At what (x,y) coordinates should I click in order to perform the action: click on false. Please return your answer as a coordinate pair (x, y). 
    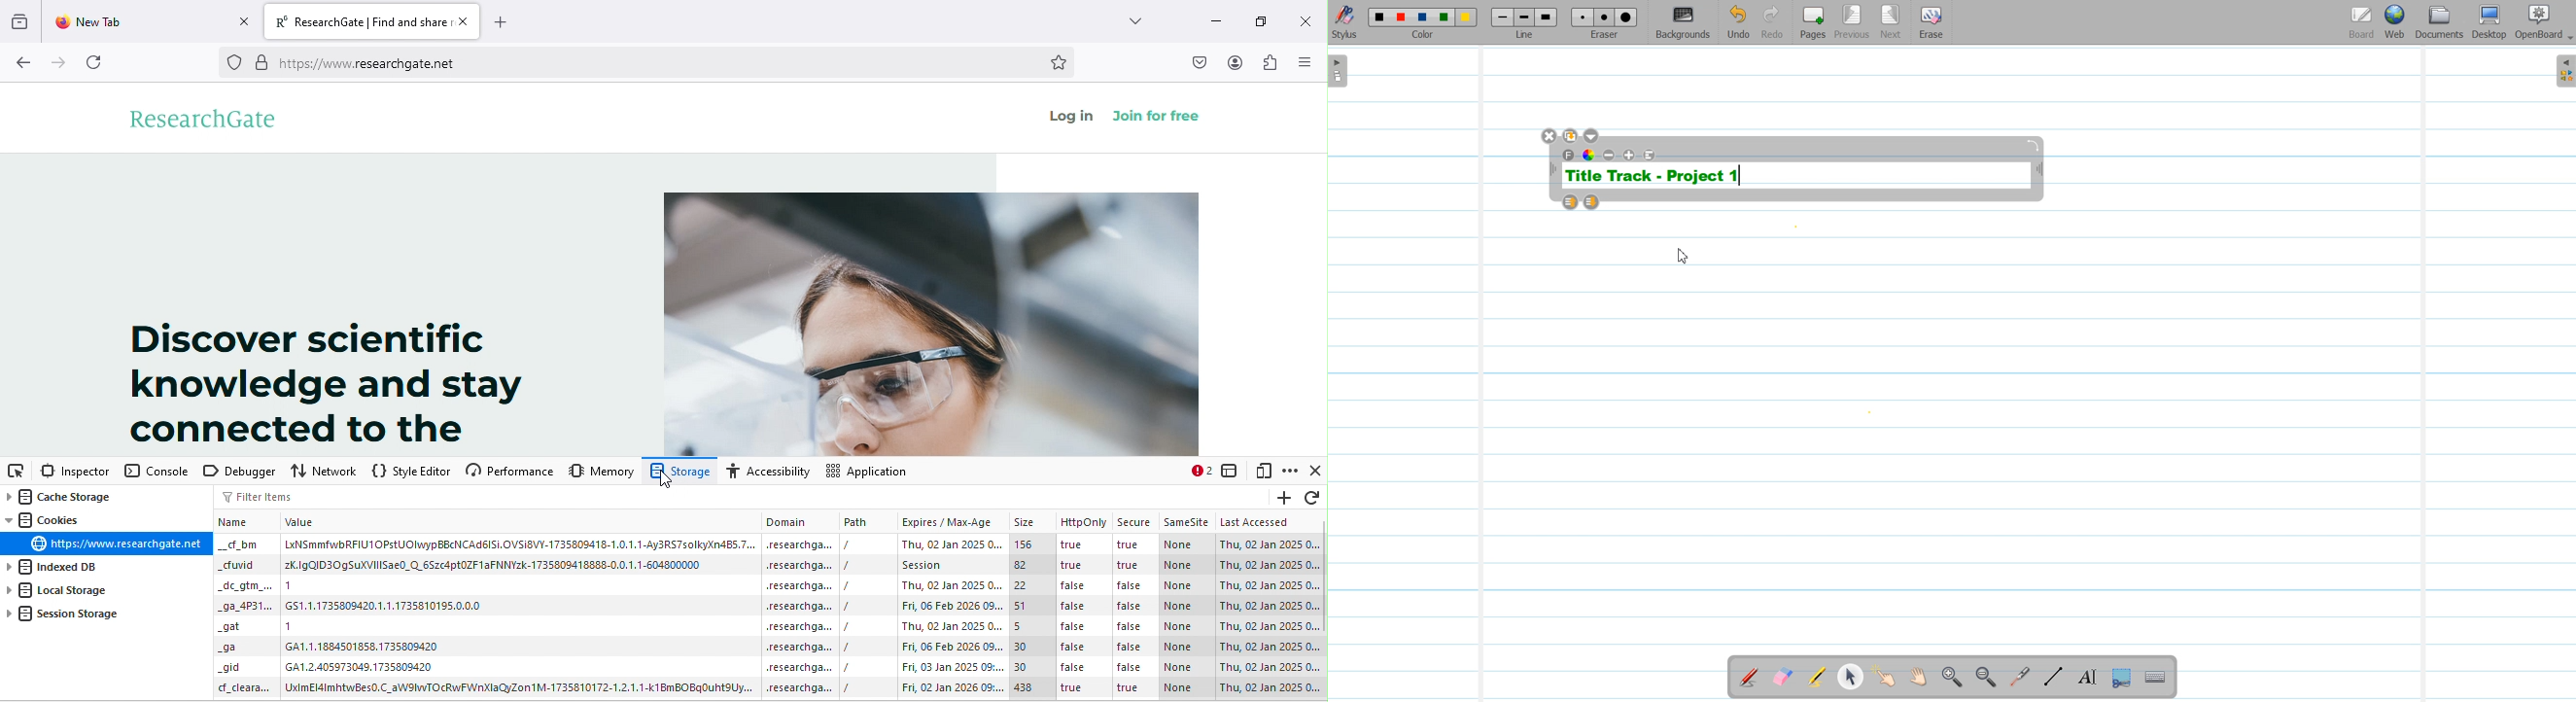
    Looking at the image, I should click on (1130, 666).